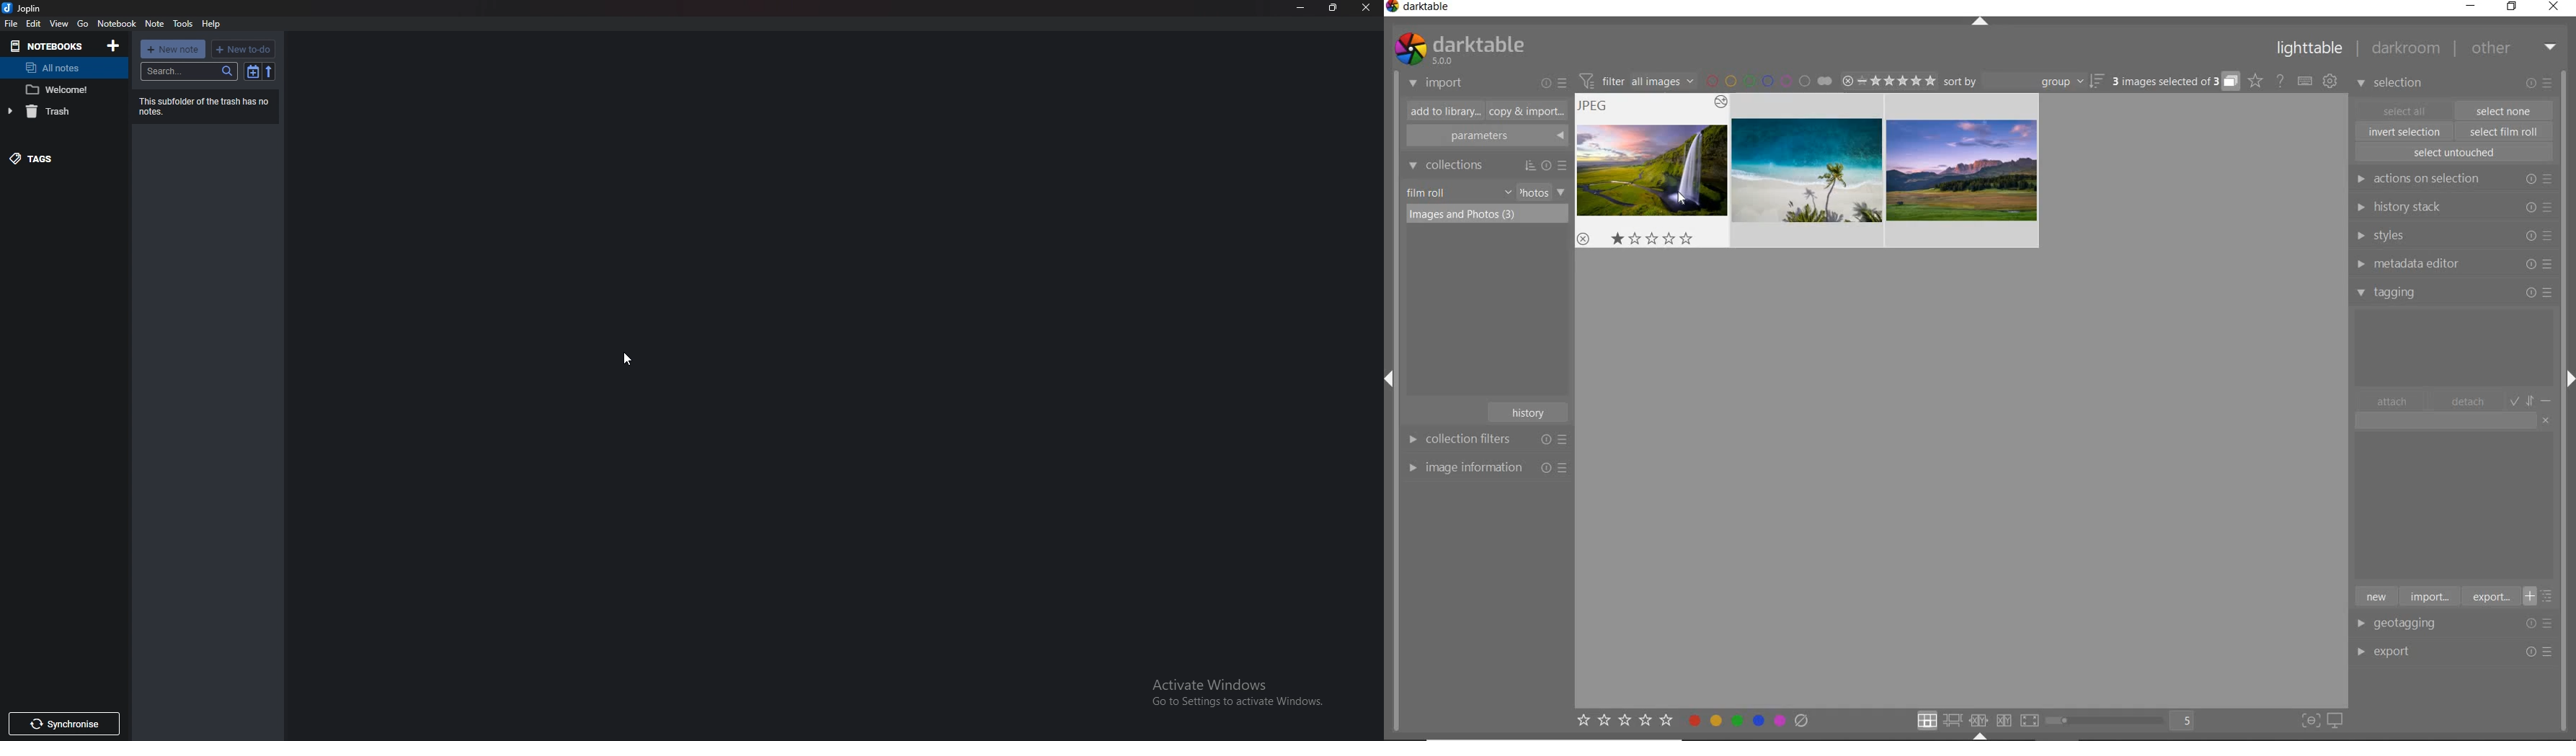 This screenshot has width=2576, height=756. What do you see at coordinates (2543, 596) in the screenshot?
I see `toggle list` at bounding box center [2543, 596].